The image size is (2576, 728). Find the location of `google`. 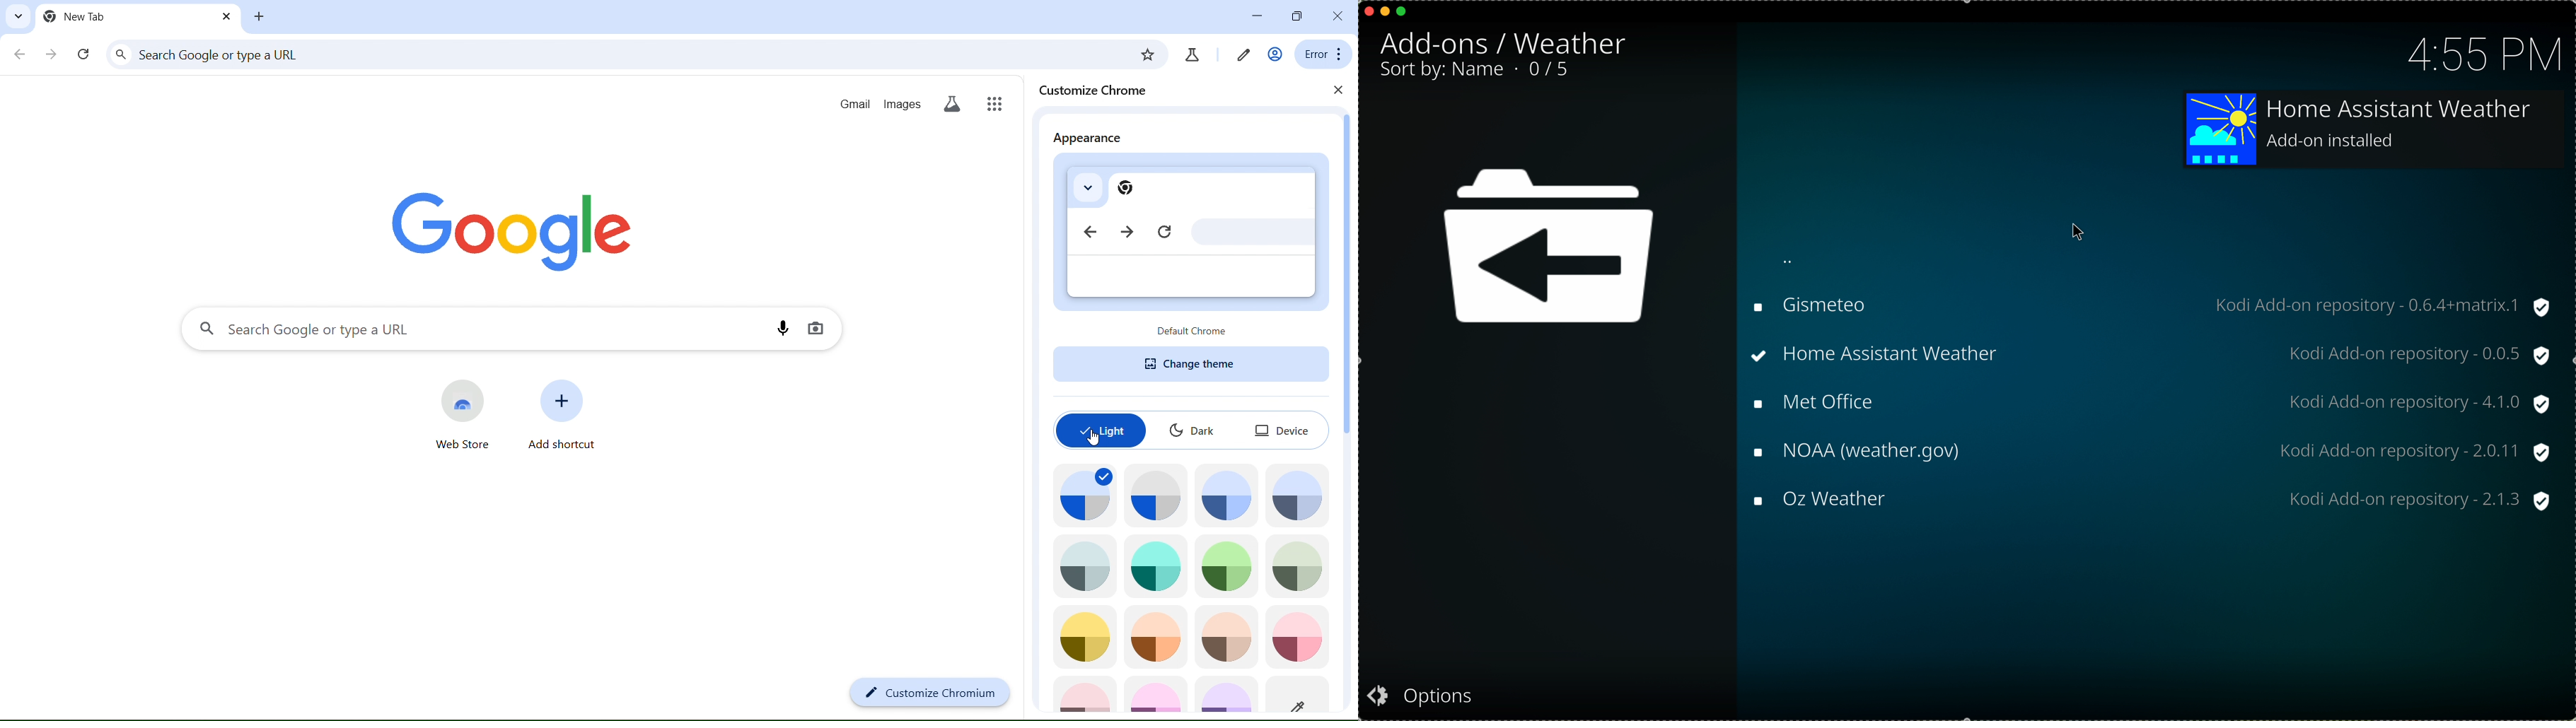

google is located at coordinates (504, 228).